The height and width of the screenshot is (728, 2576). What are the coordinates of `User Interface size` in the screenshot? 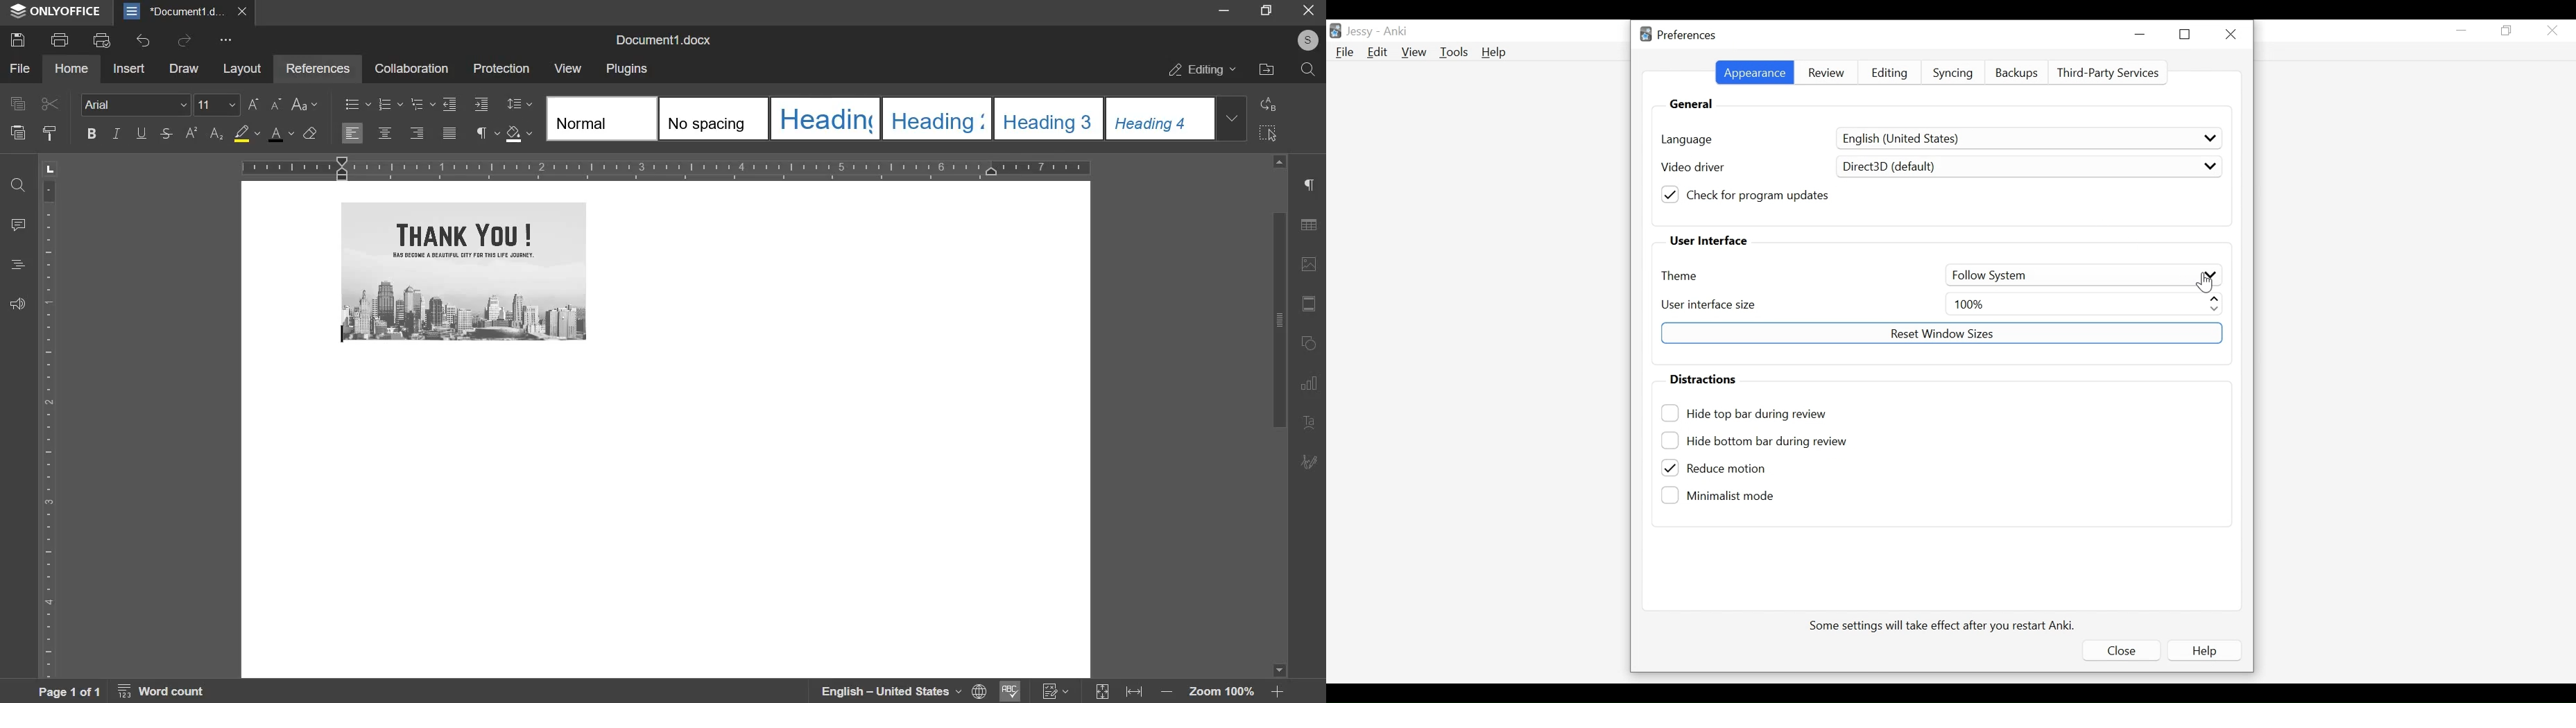 It's located at (1708, 304).